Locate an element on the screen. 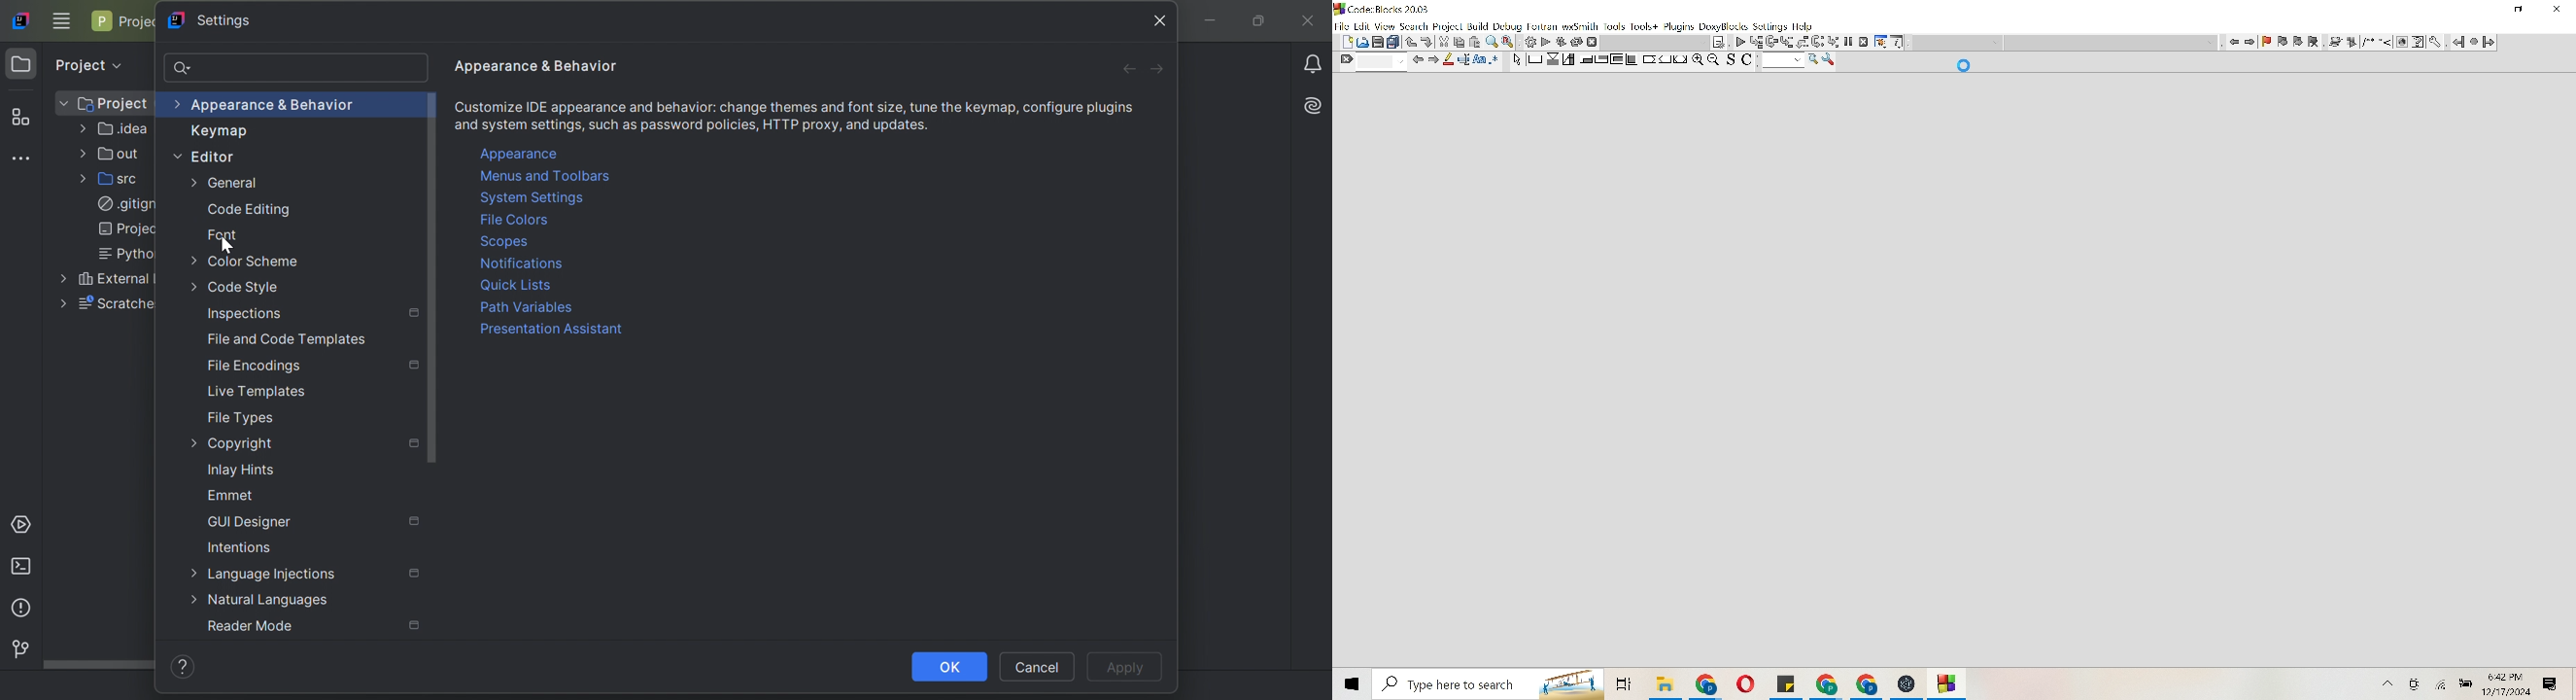  More is located at coordinates (2388, 683).